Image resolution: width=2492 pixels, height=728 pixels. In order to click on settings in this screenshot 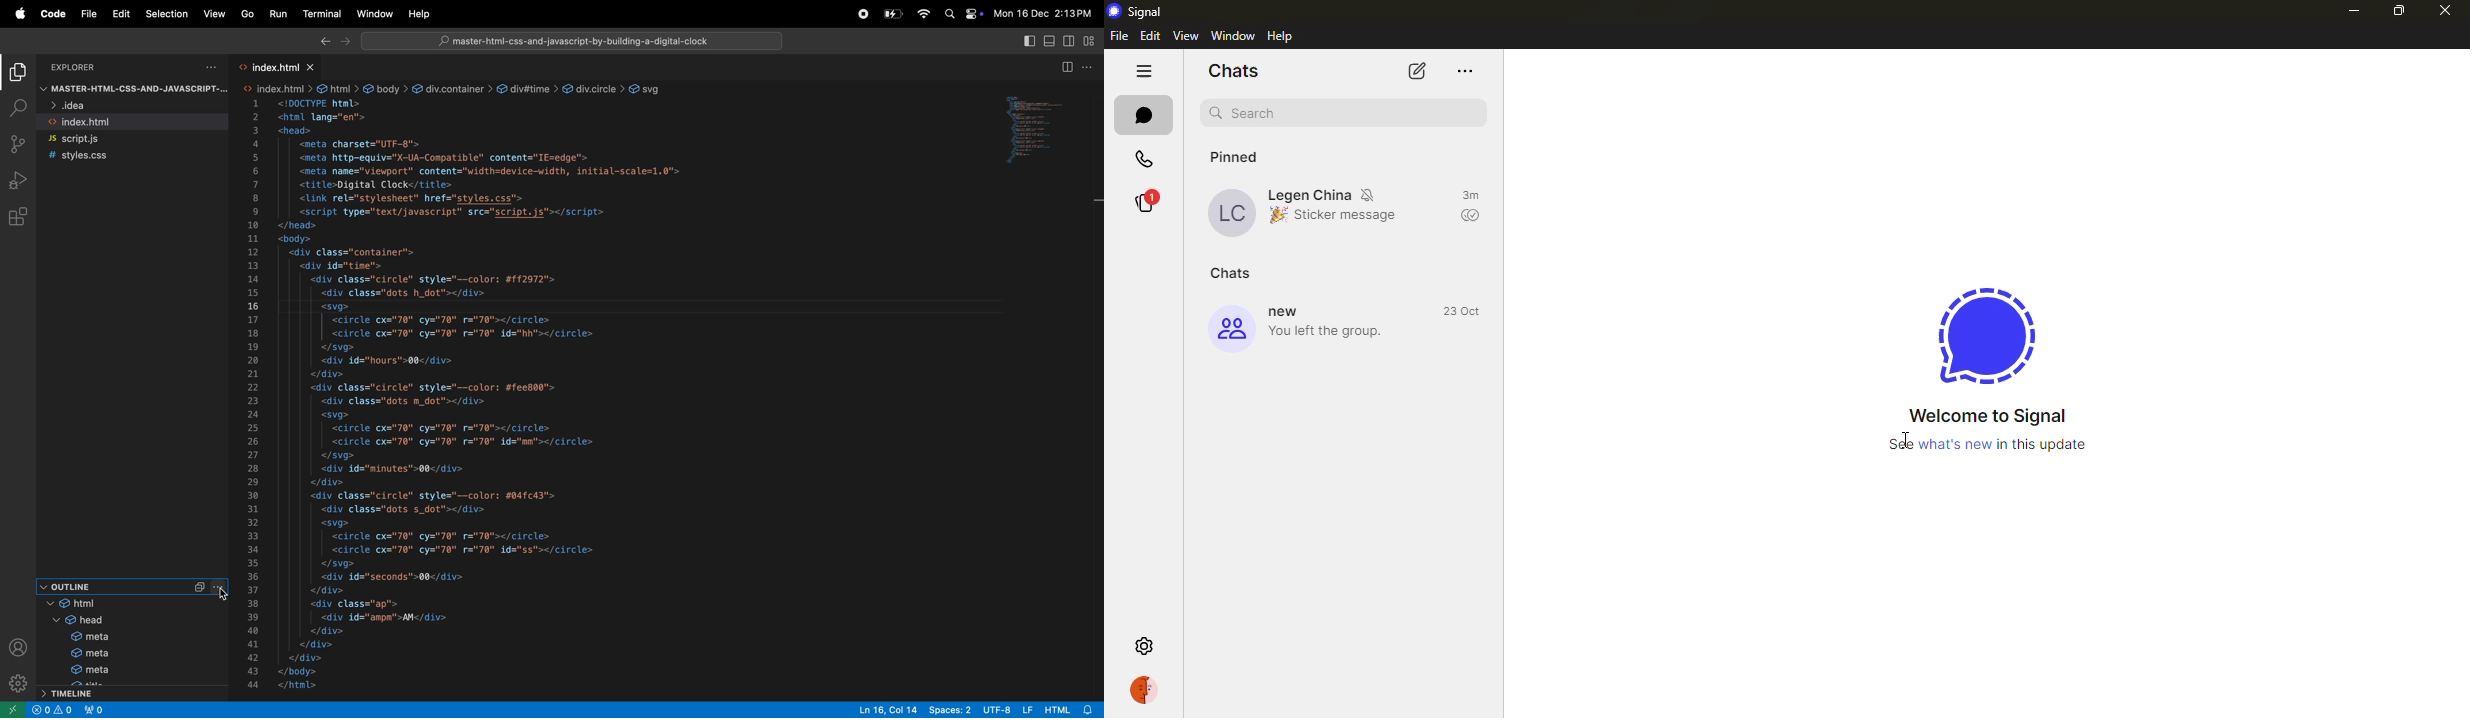, I will do `click(1142, 644)`.